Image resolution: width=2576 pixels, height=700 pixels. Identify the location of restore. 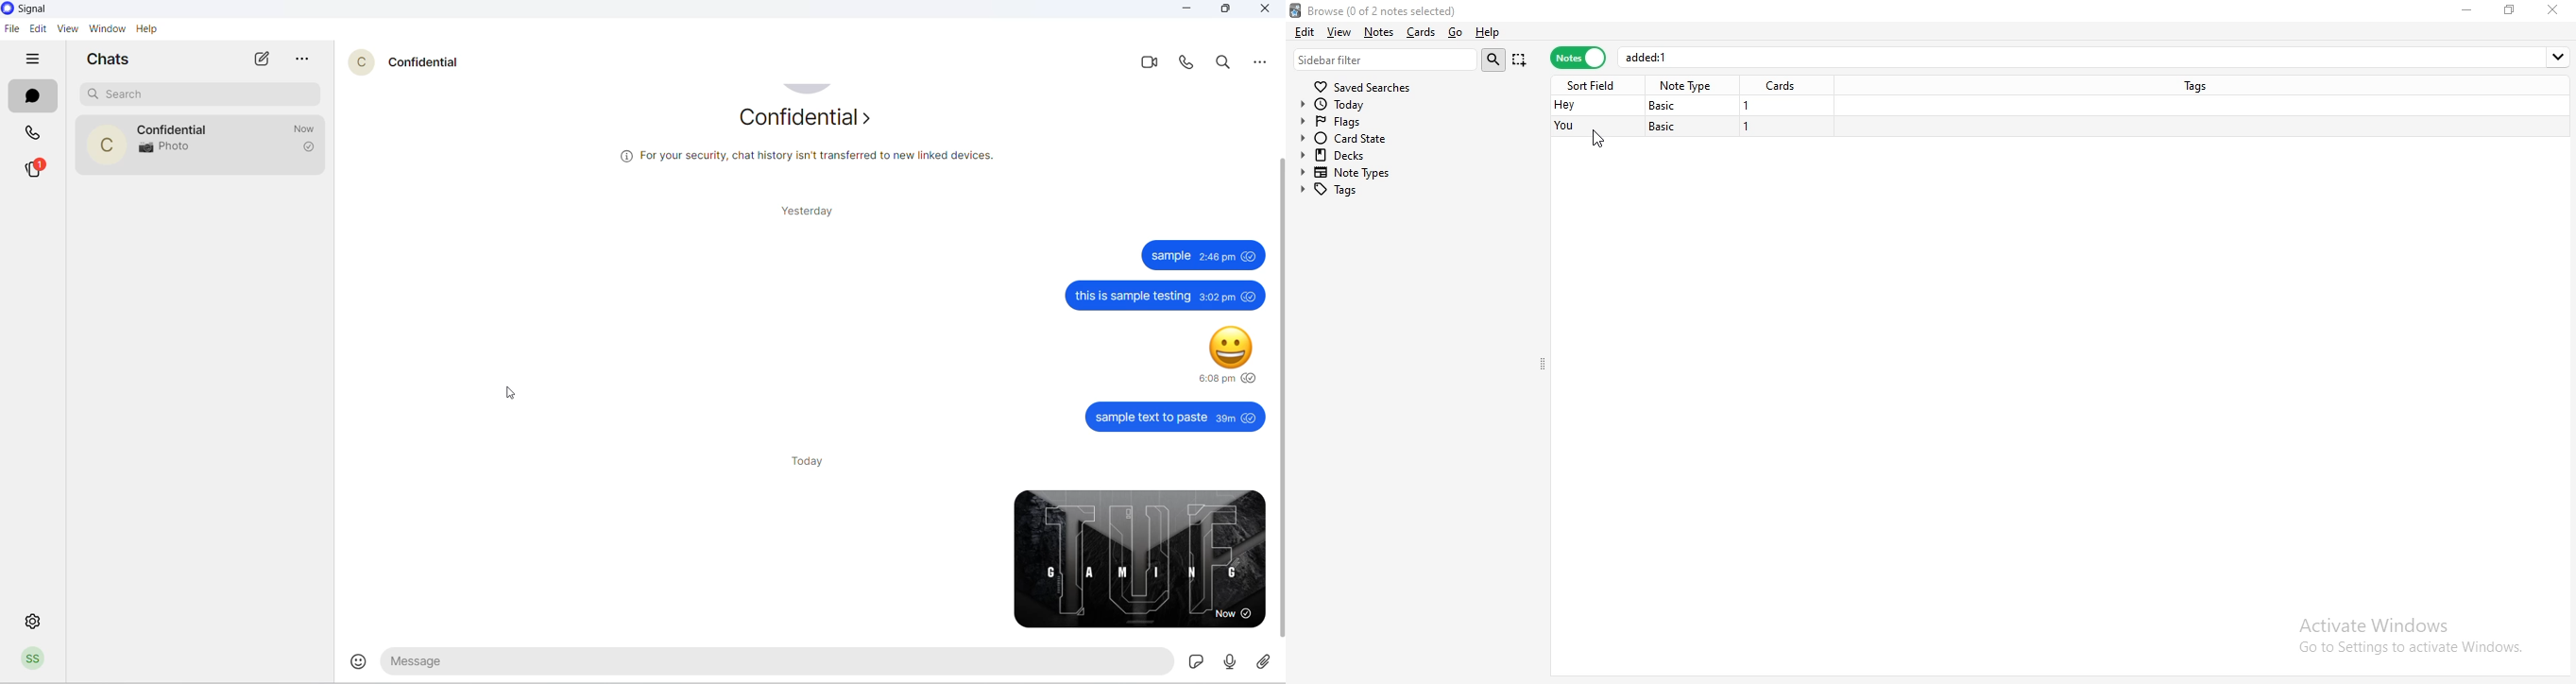
(2510, 9).